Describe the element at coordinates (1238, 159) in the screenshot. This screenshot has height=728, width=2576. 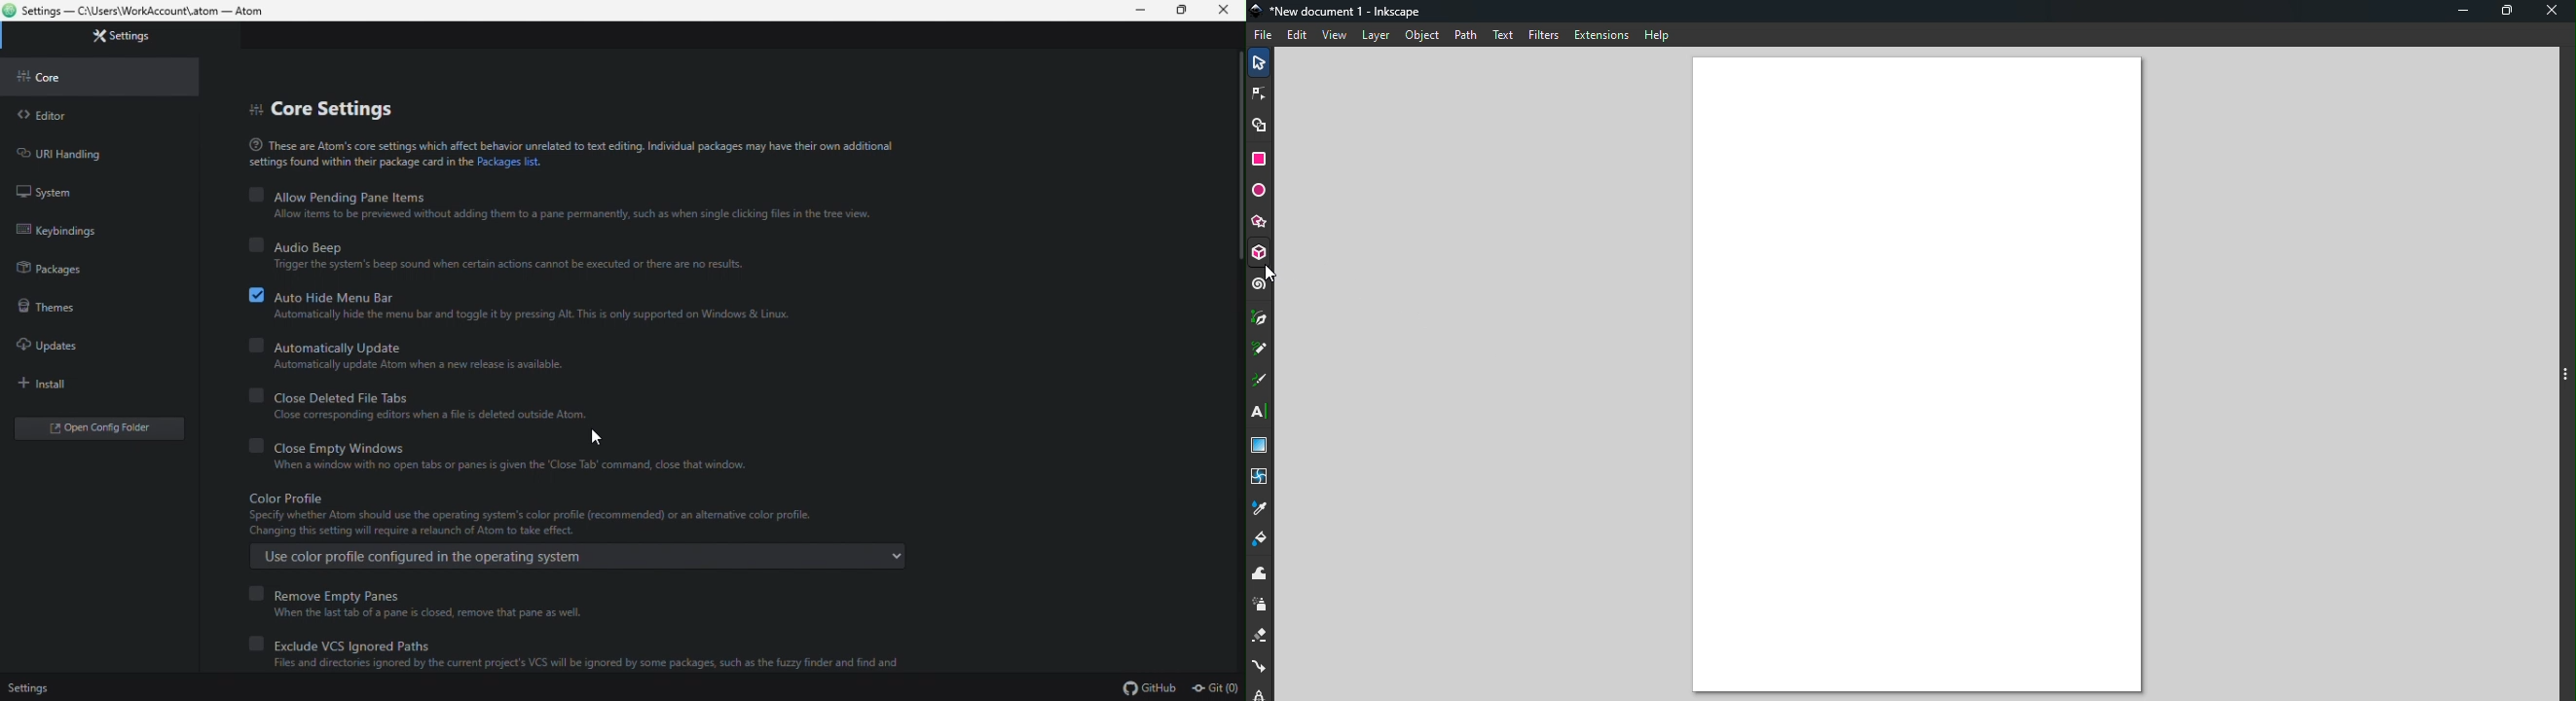
I see `Scroll bar` at that location.